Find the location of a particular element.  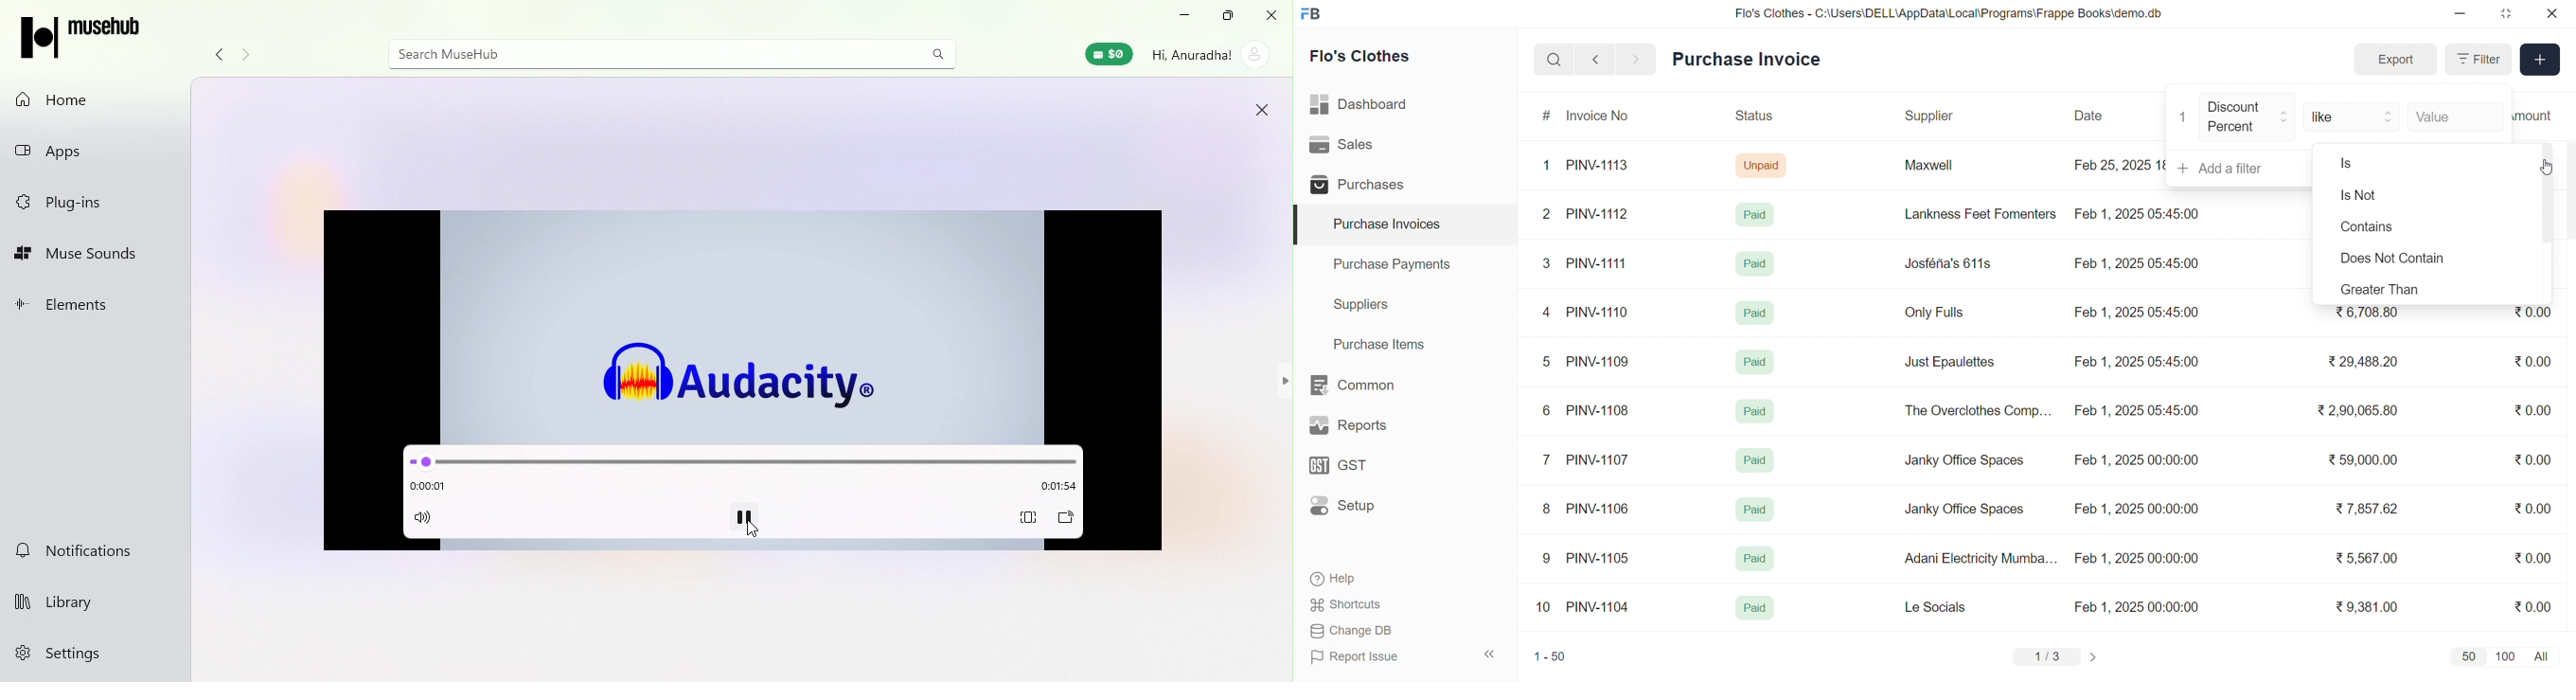

₹6,708.80 is located at coordinates (2366, 313).